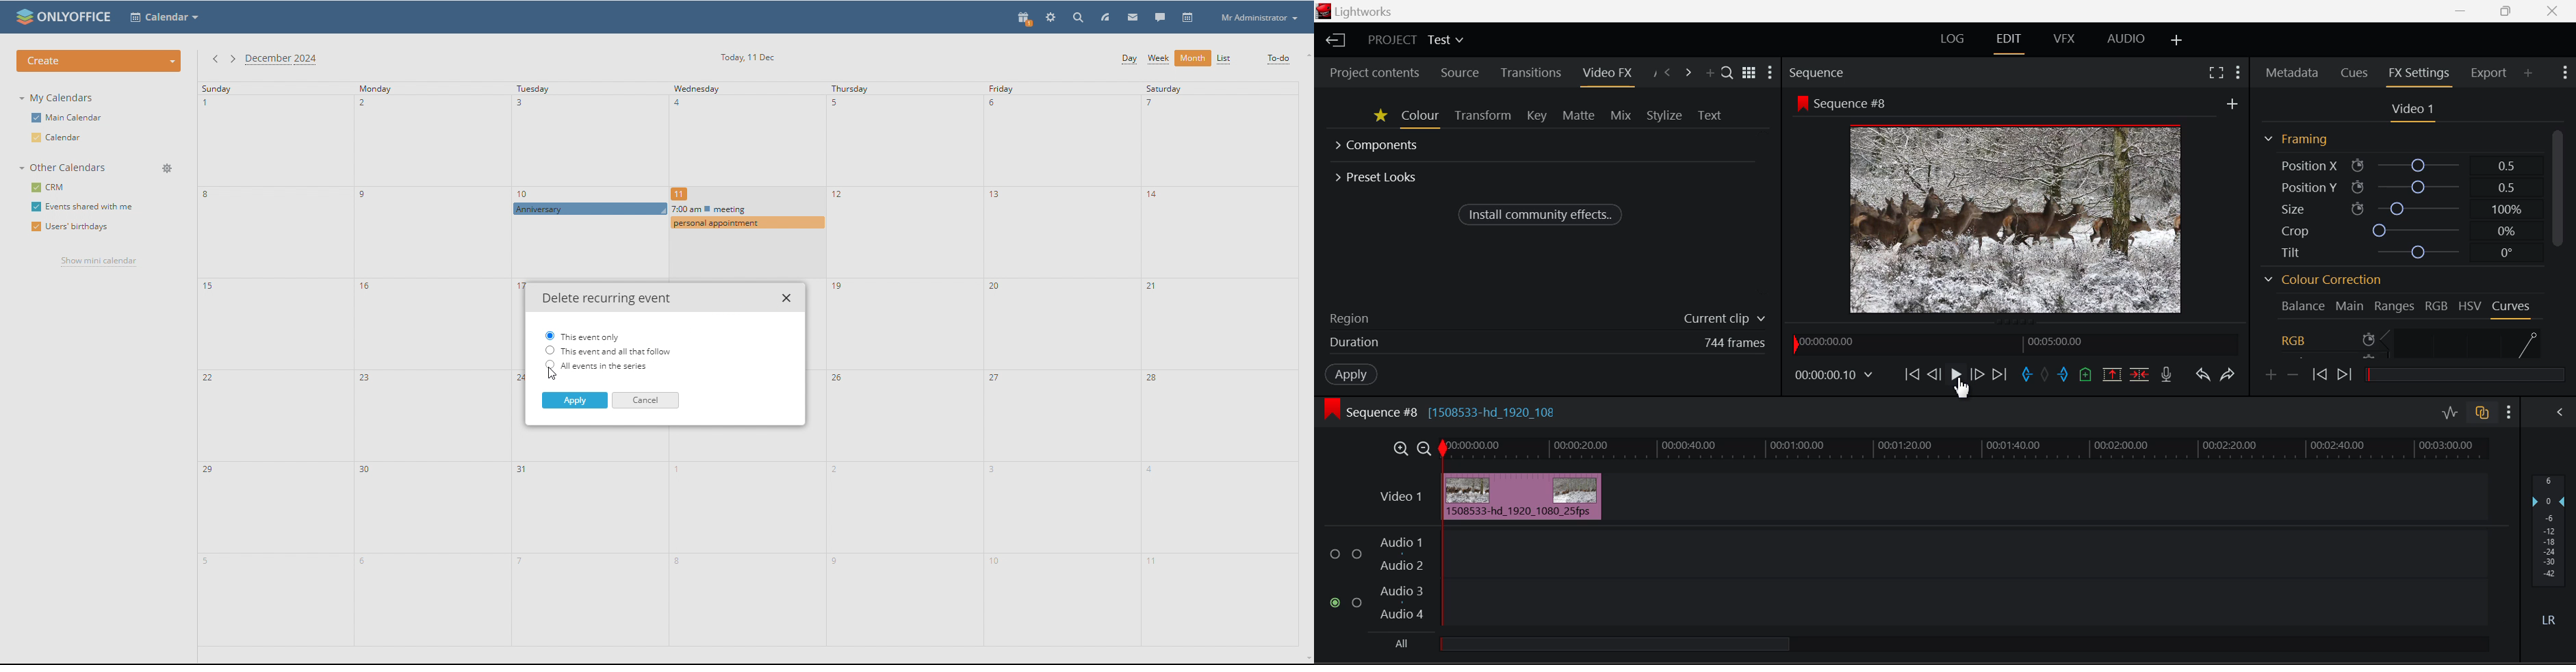 The height and width of the screenshot is (672, 2576). I want to click on Toggle audio track sync, so click(2481, 415).